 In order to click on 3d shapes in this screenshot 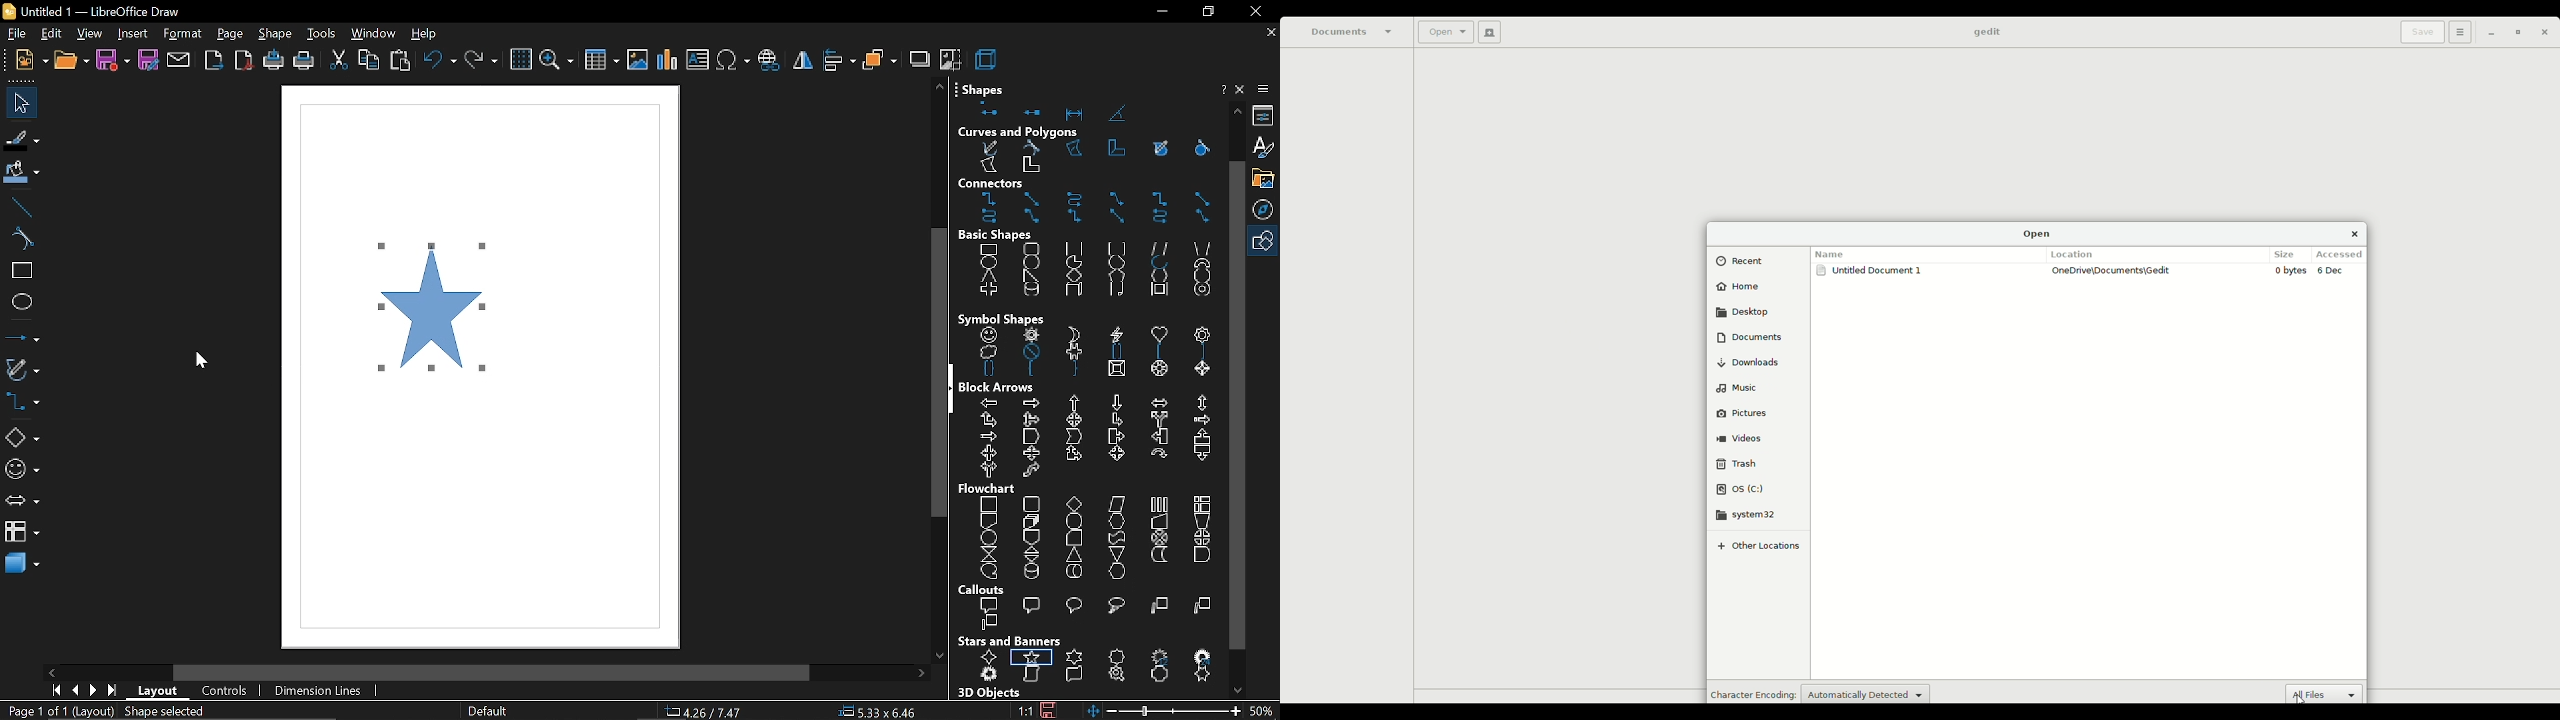, I will do `click(22, 565)`.